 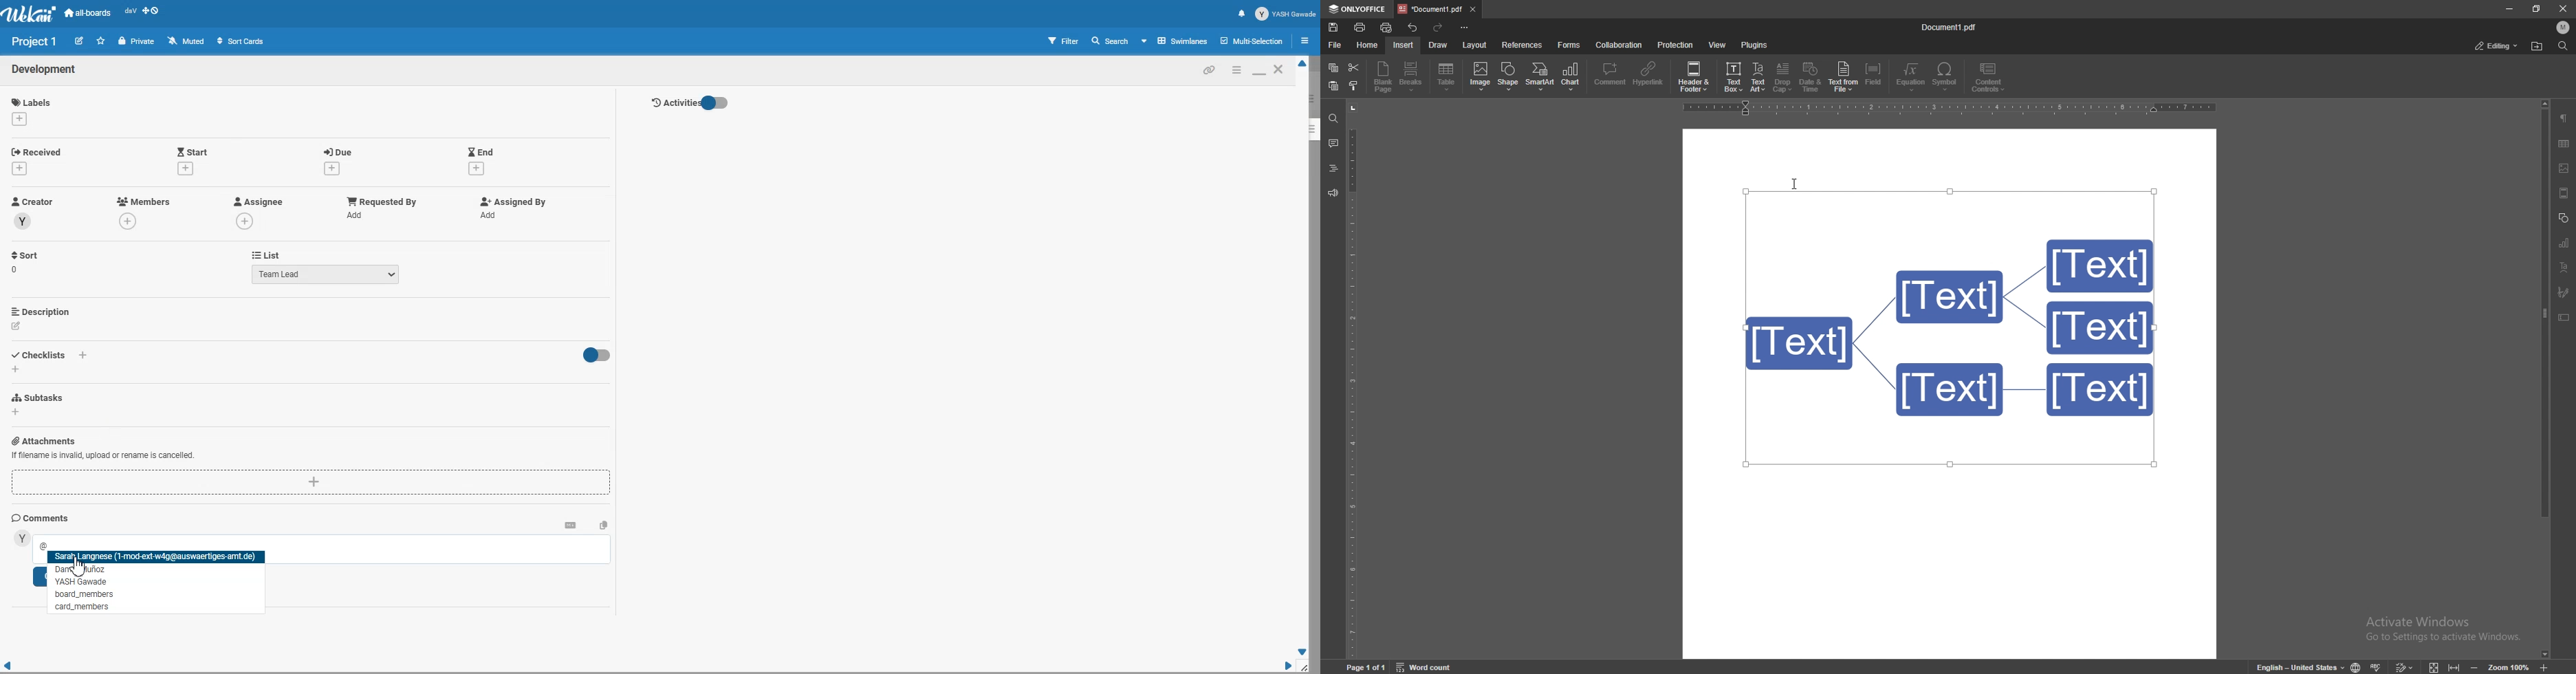 I want to click on header and footer, so click(x=1694, y=76).